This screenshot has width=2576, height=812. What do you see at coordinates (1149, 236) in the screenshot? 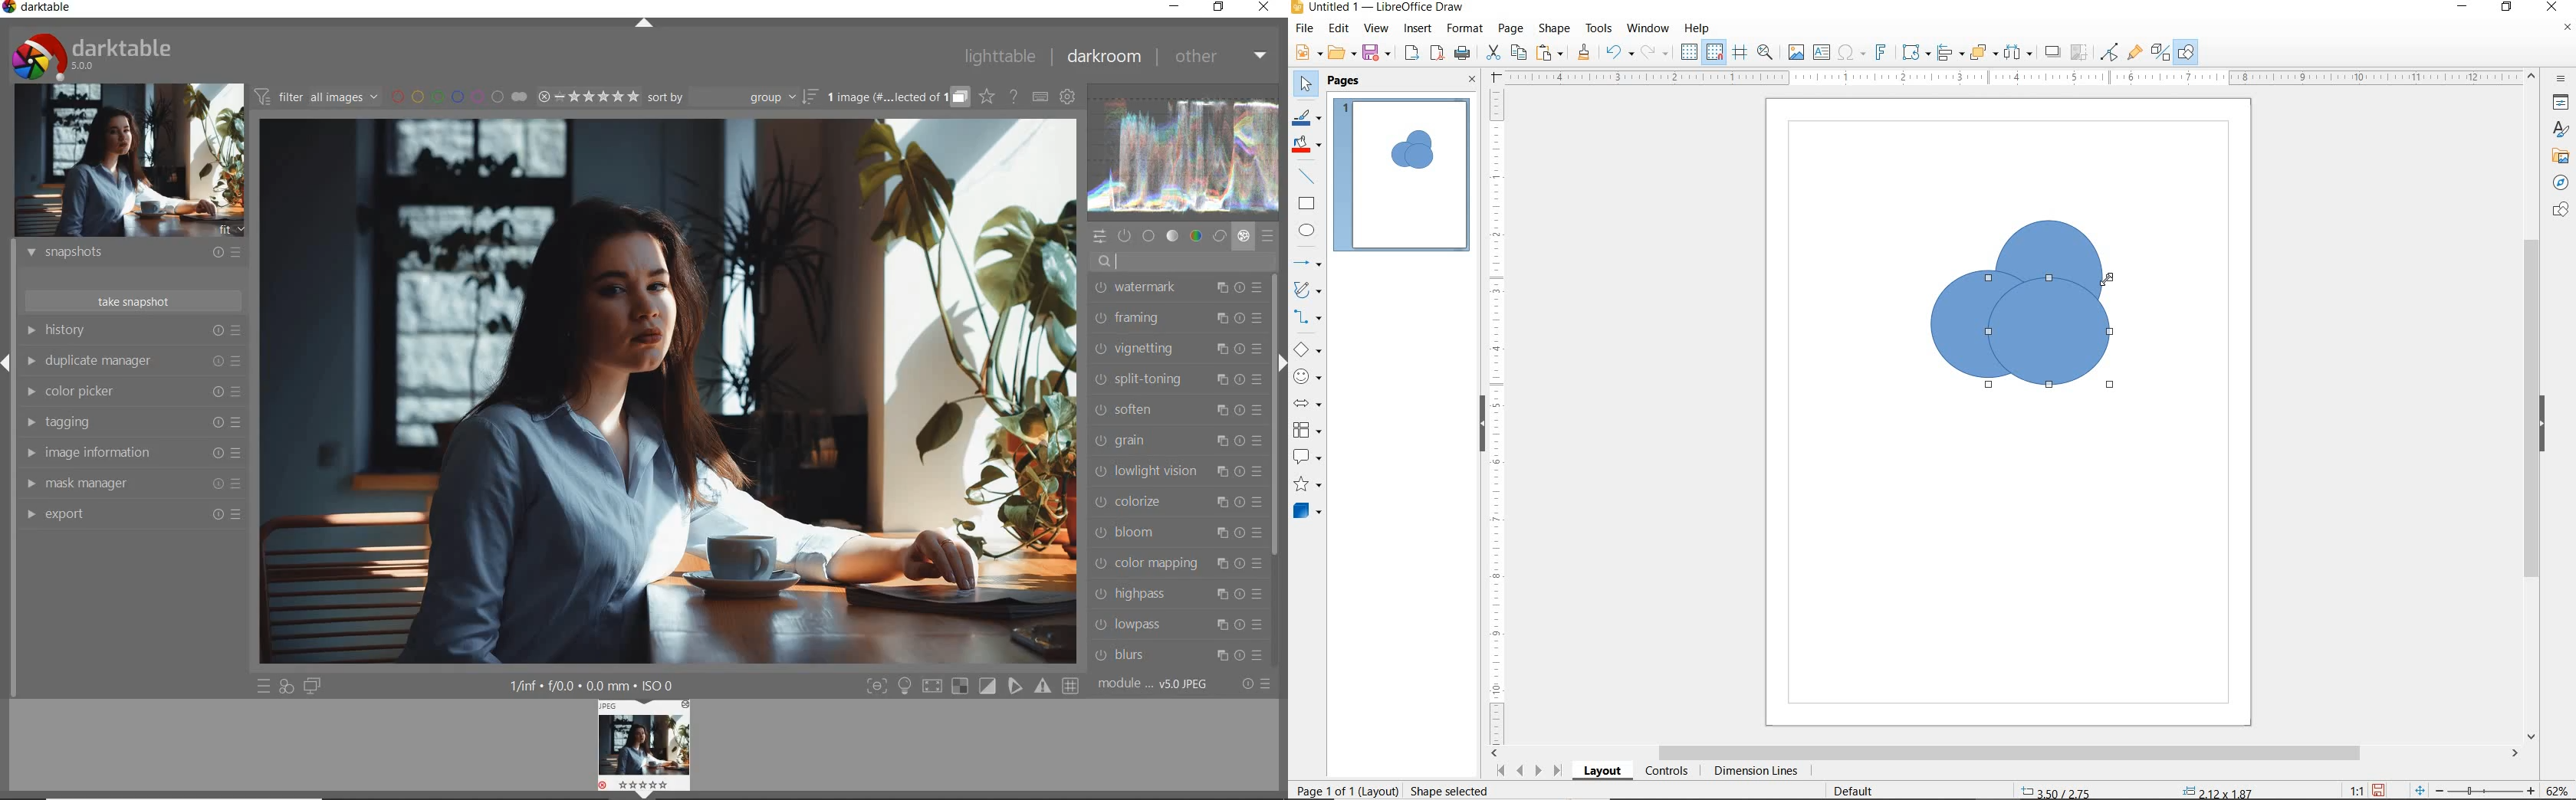
I see `base` at bounding box center [1149, 236].